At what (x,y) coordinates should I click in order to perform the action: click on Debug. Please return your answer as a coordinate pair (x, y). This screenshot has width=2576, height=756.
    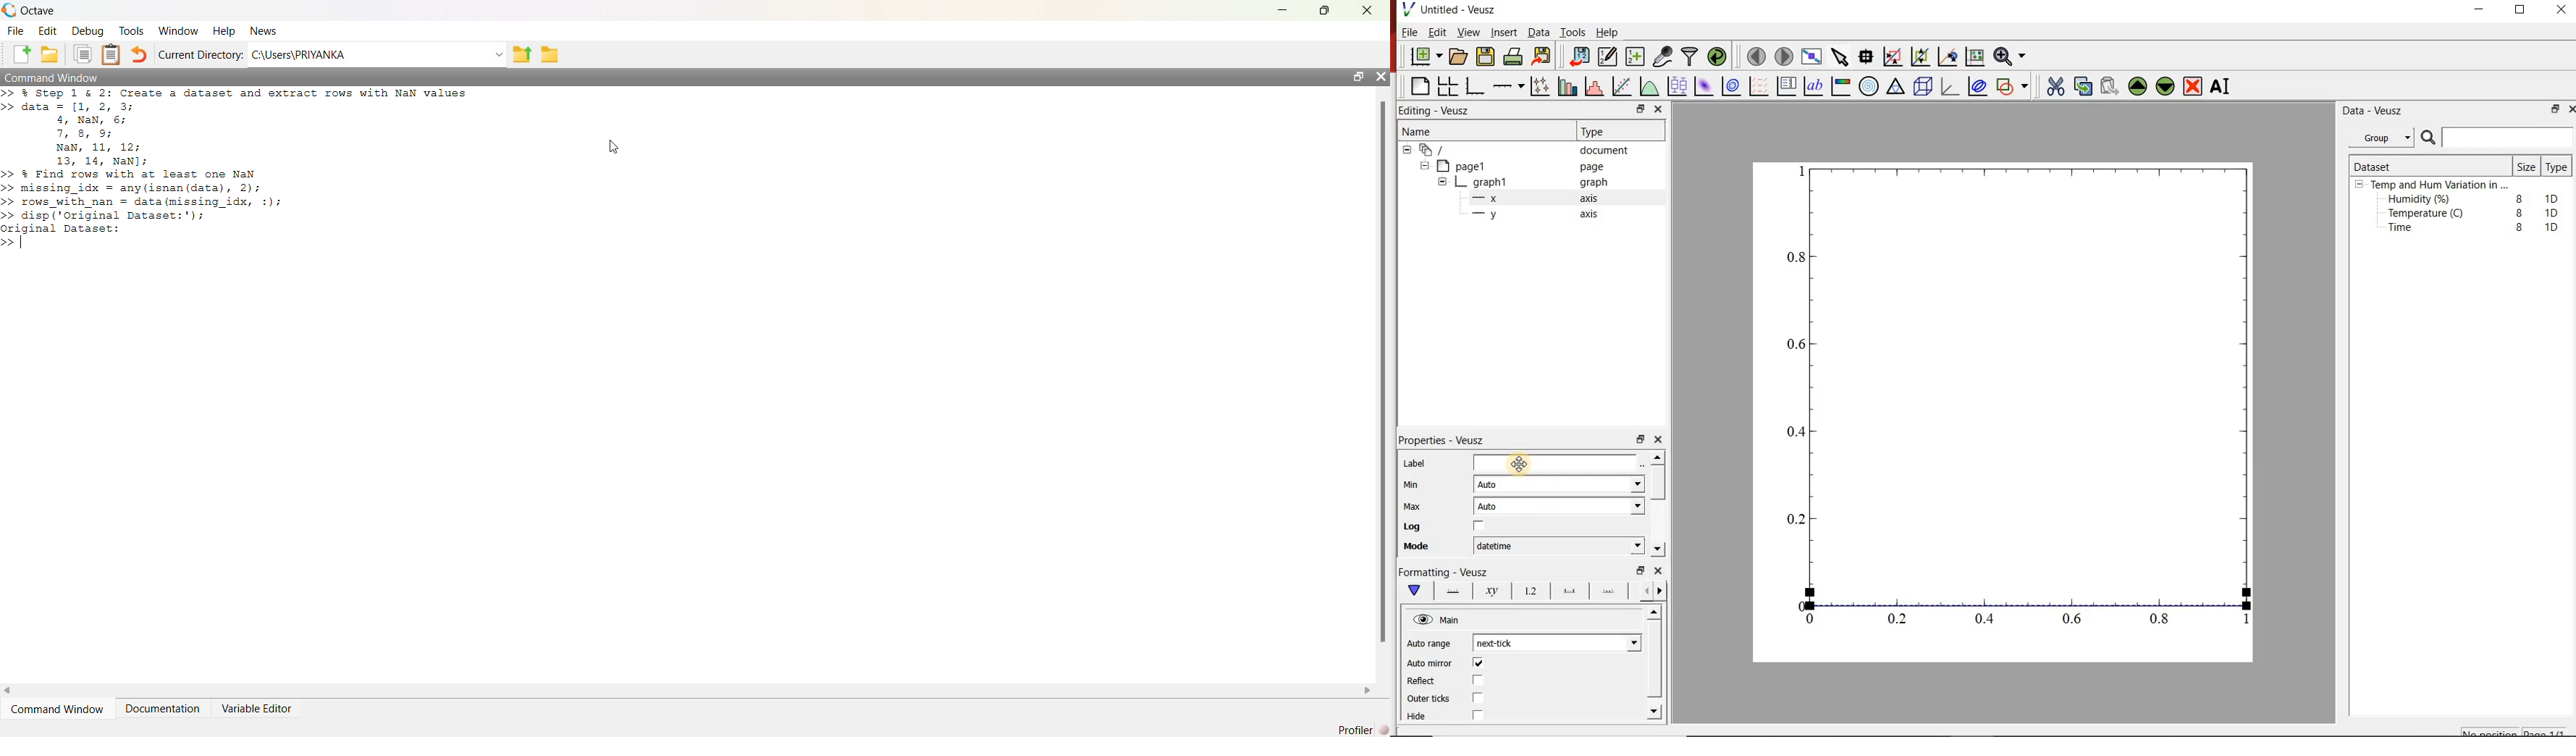
    Looking at the image, I should click on (88, 31).